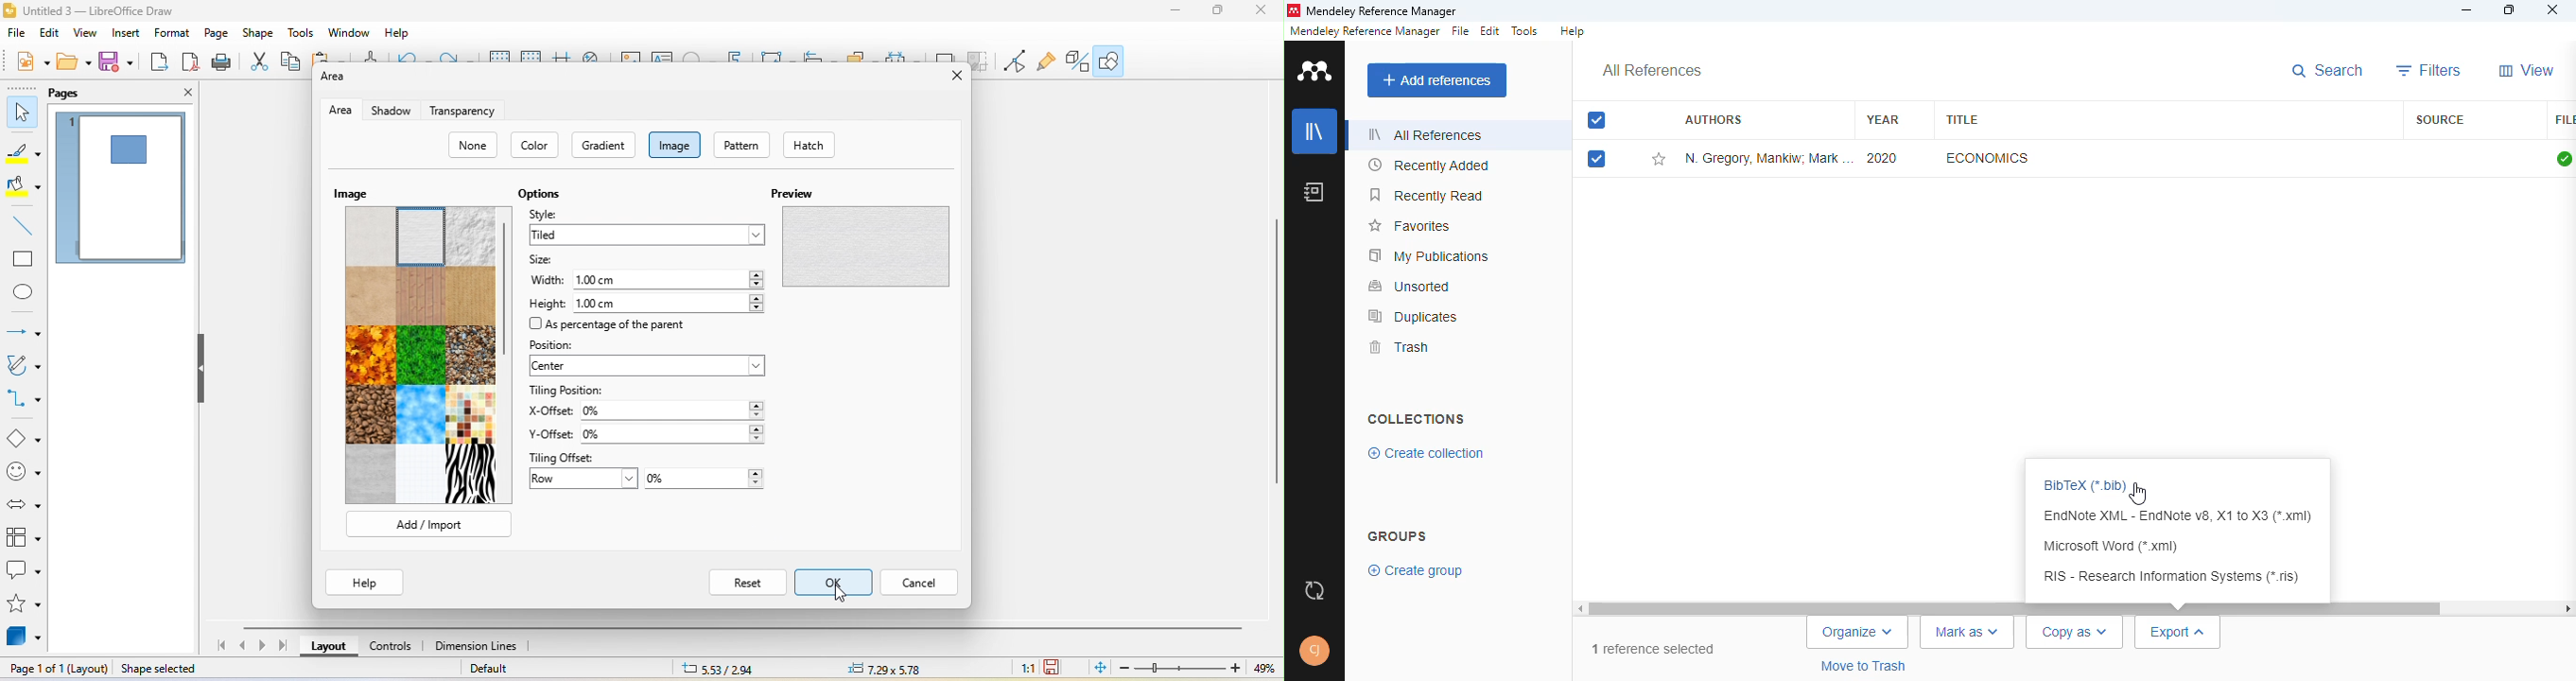 The height and width of the screenshot is (700, 2576). What do you see at coordinates (292, 65) in the screenshot?
I see `copy` at bounding box center [292, 65].